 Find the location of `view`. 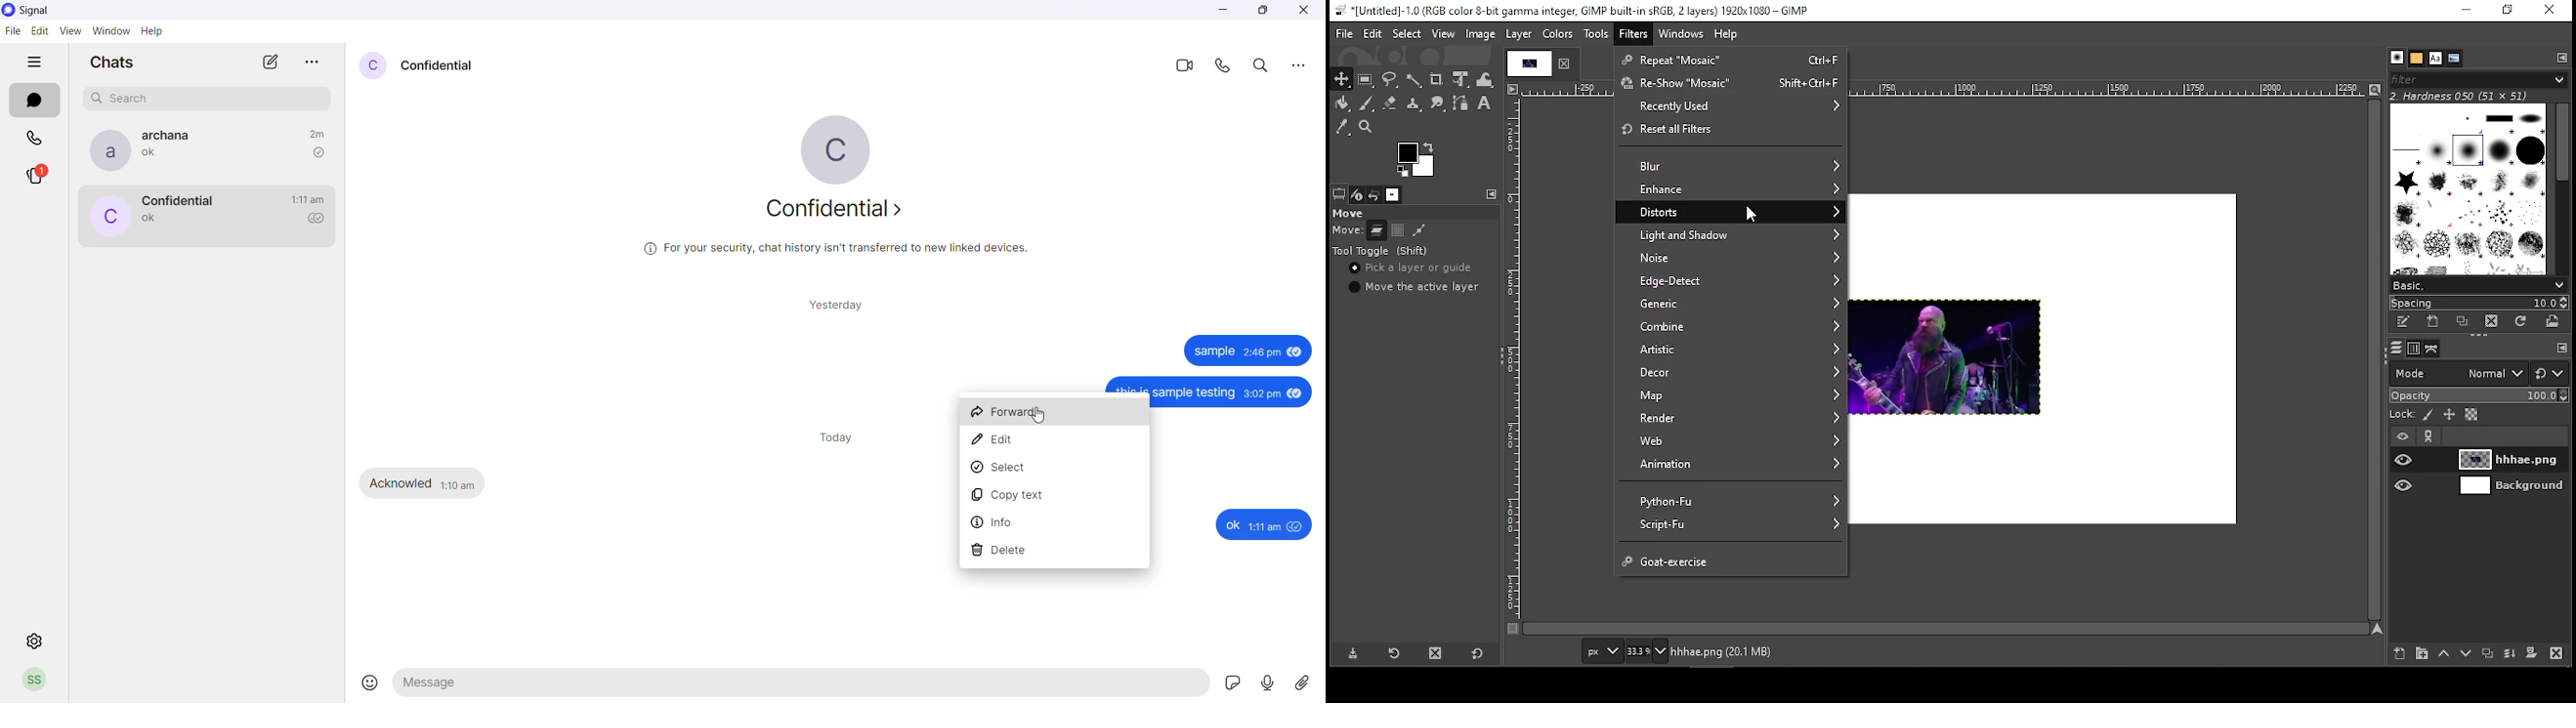

view is located at coordinates (1445, 33).